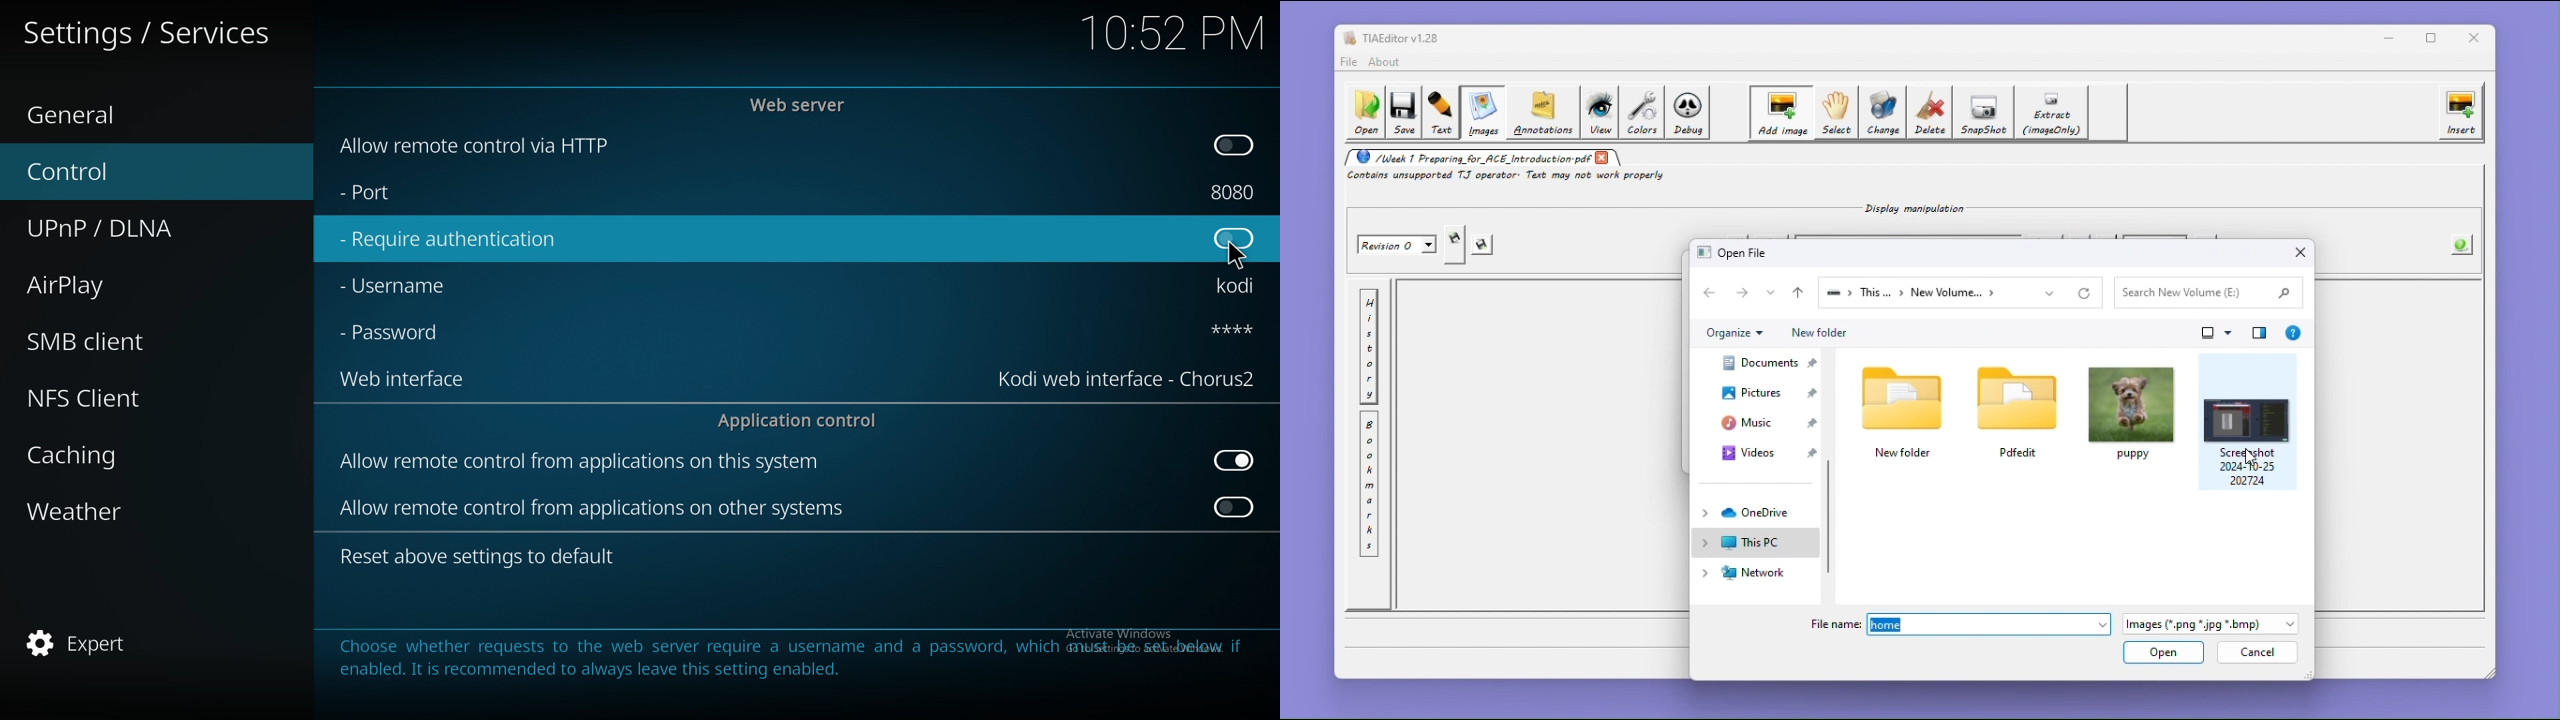 Image resolution: width=2576 pixels, height=728 pixels. Describe the element at coordinates (1172, 32) in the screenshot. I see `time` at that location.